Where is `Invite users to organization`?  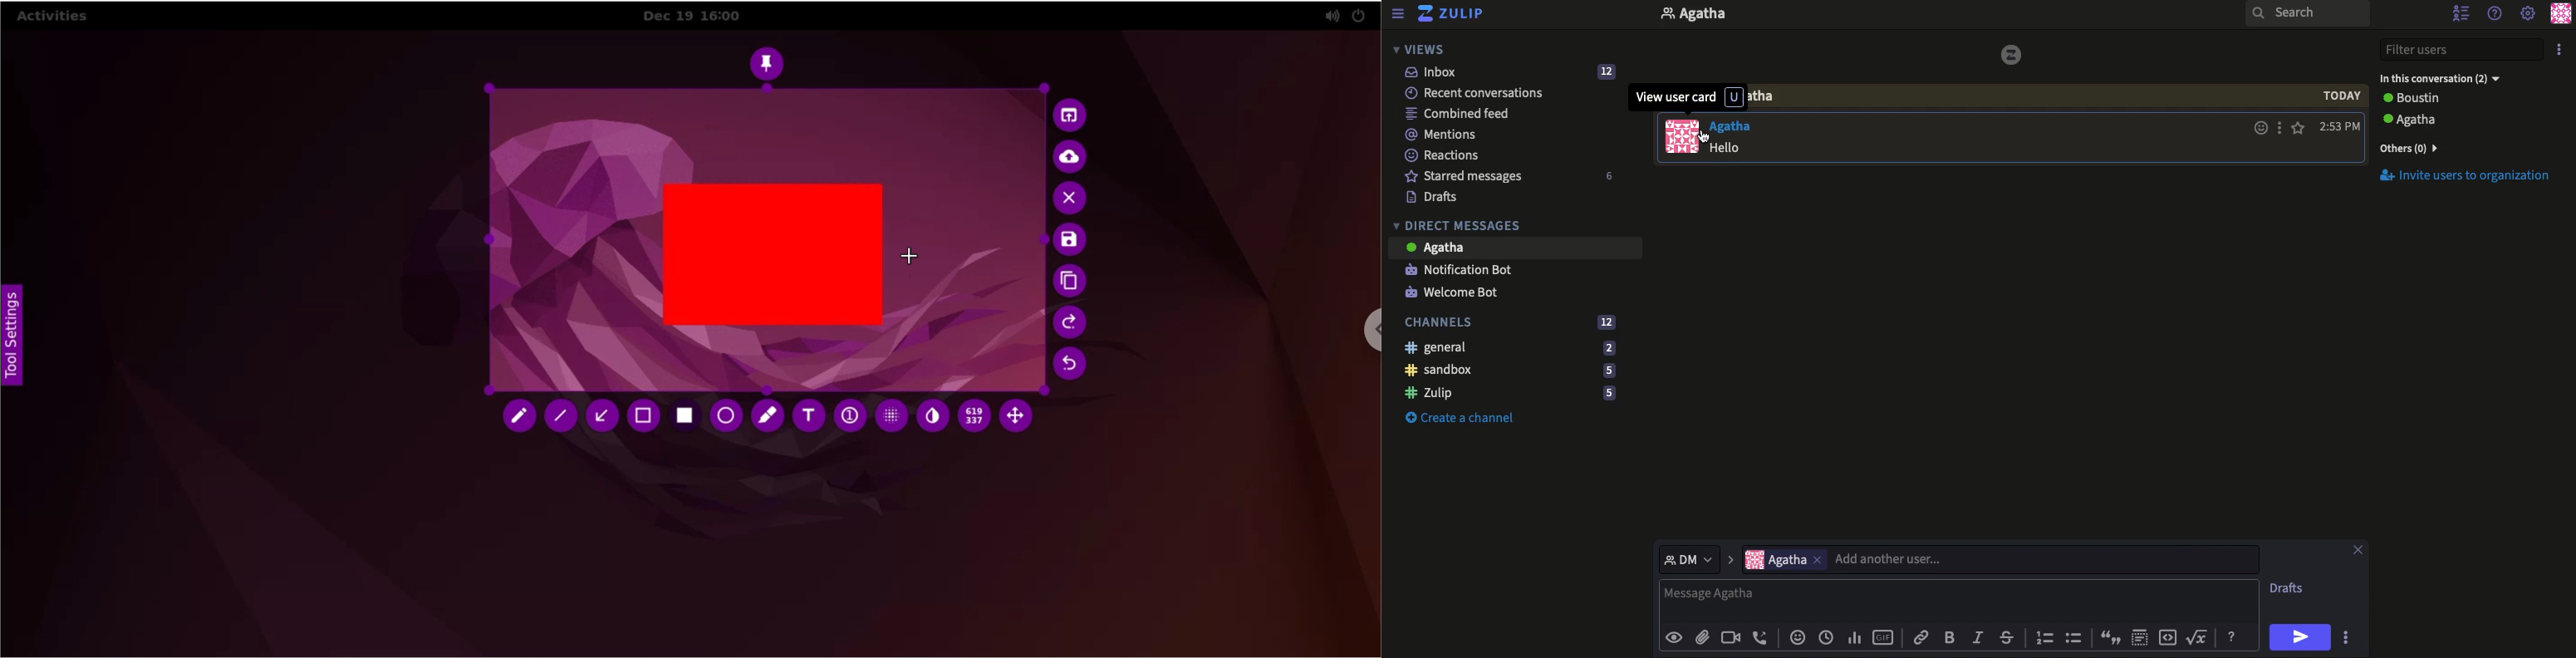
Invite users to organization is located at coordinates (2465, 175).